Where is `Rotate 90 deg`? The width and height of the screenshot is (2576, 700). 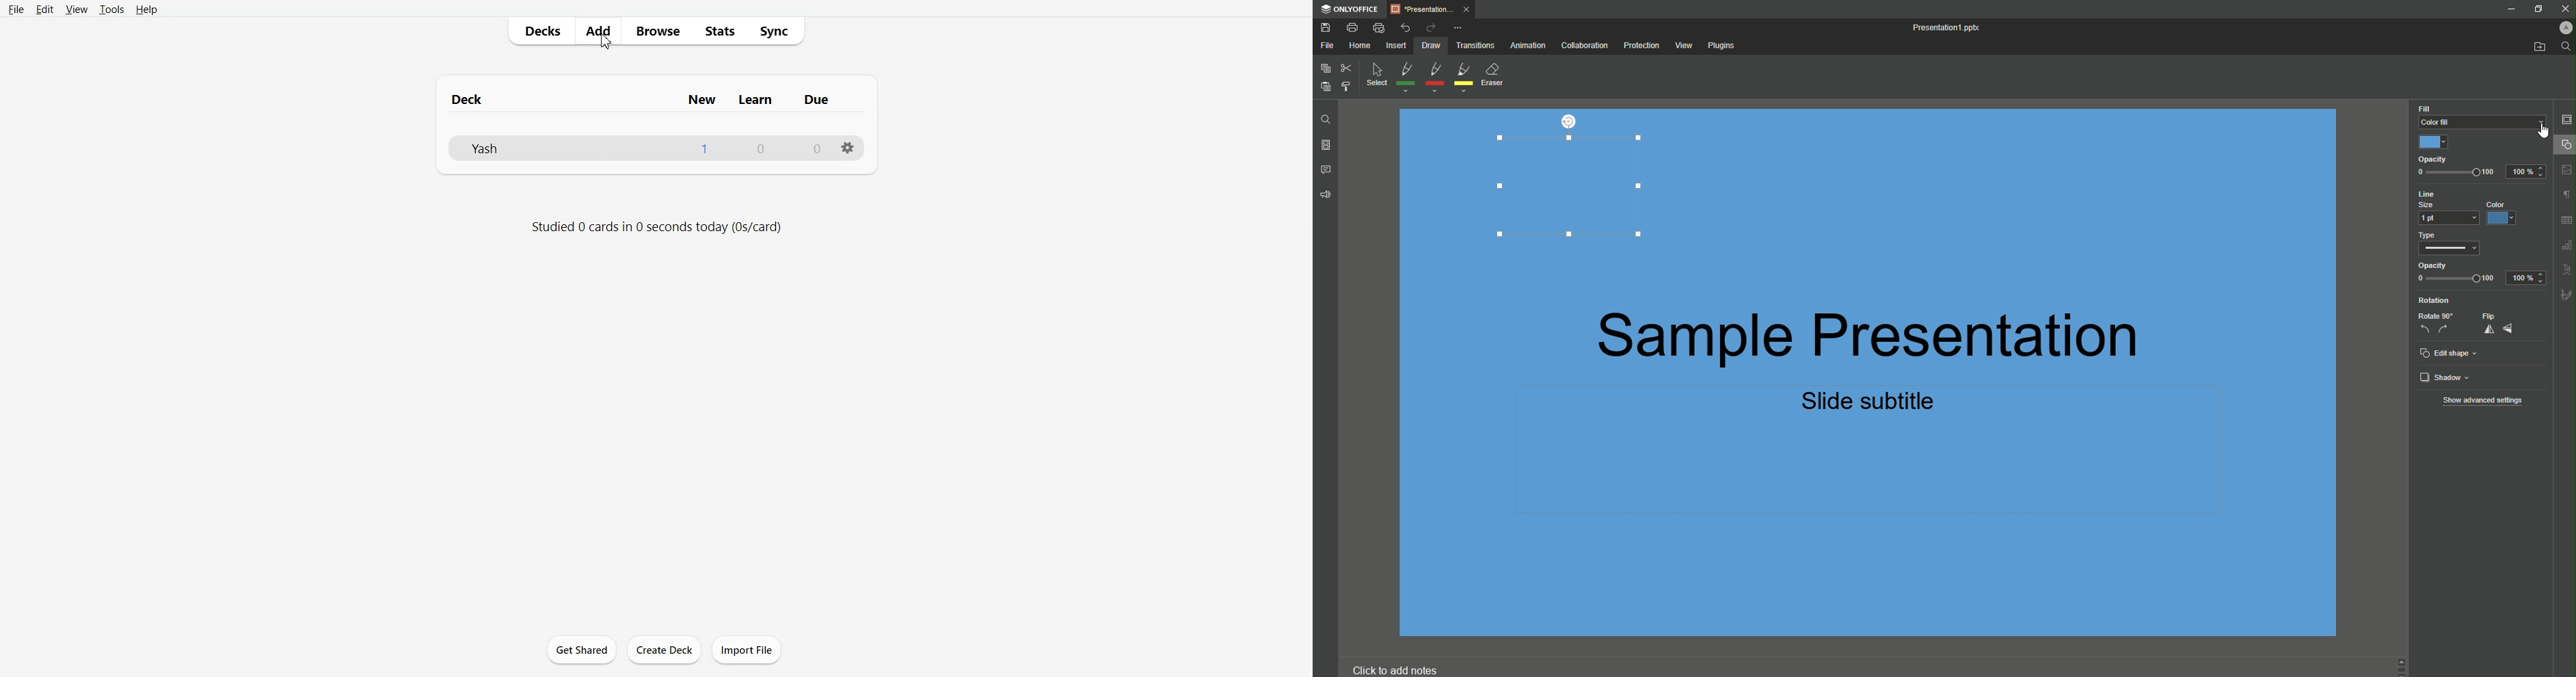 Rotate 90 deg is located at coordinates (2435, 325).